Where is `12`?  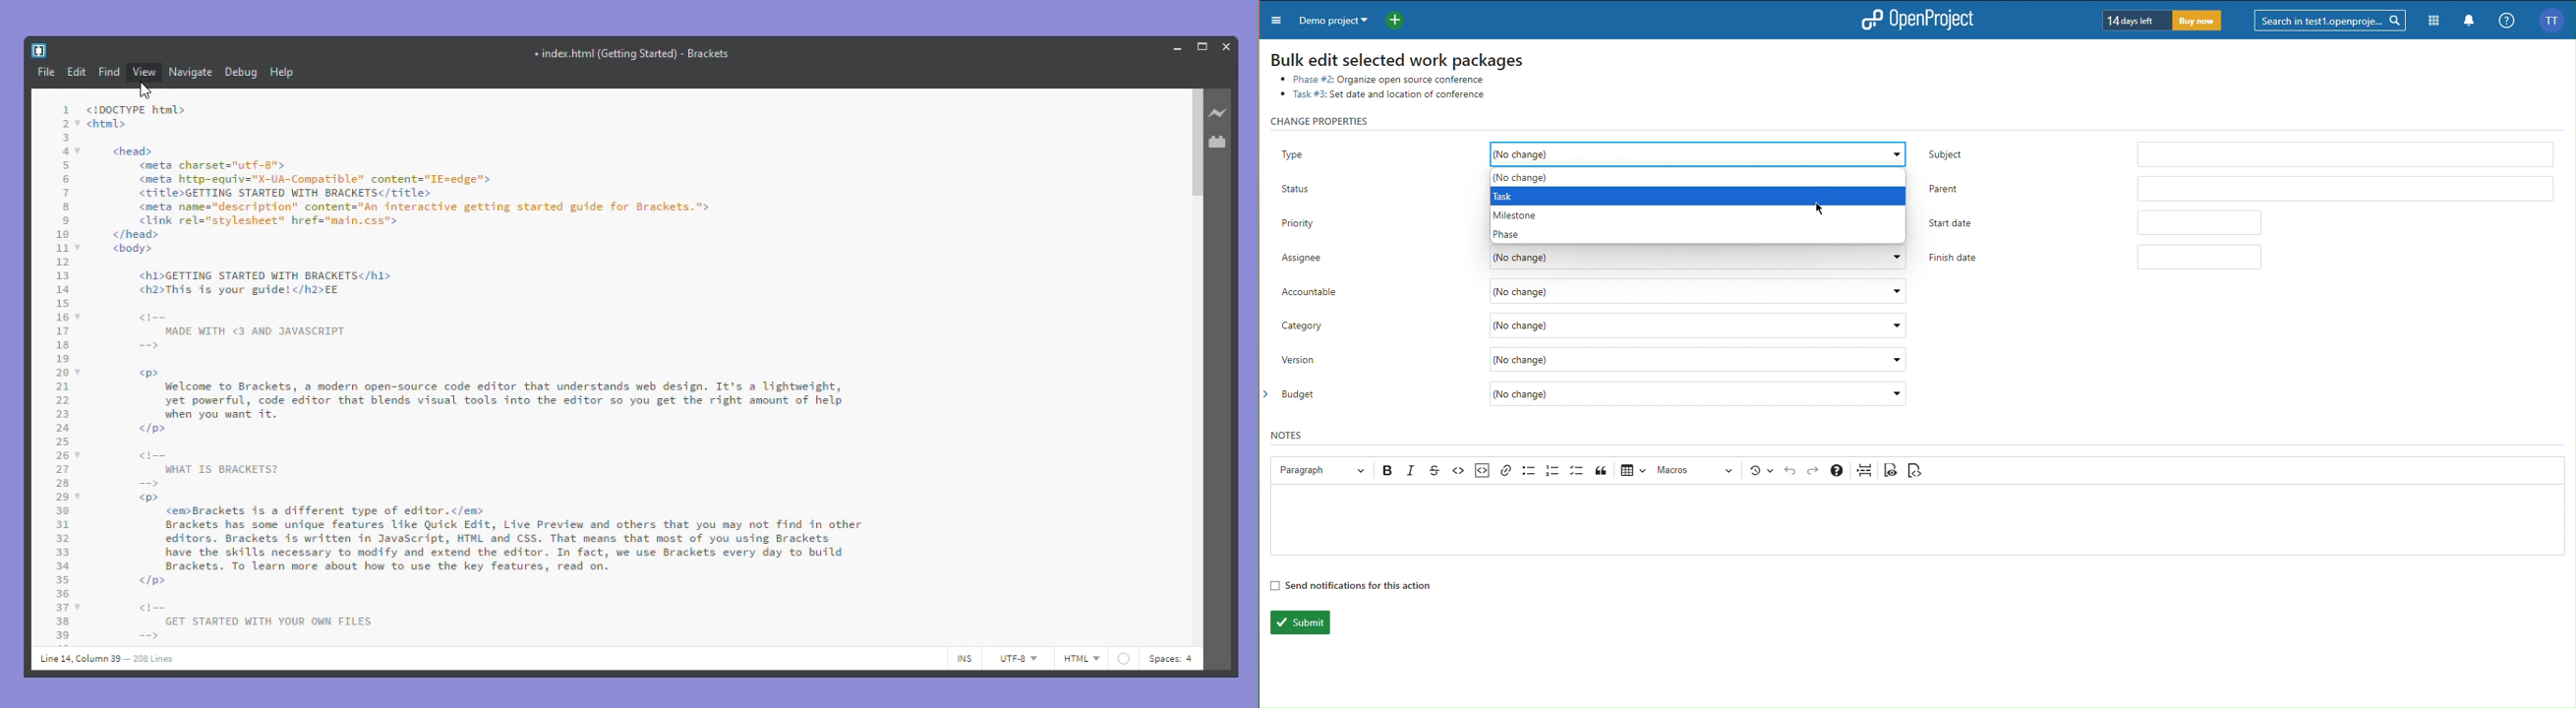
12 is located at coordinates (62, 262).